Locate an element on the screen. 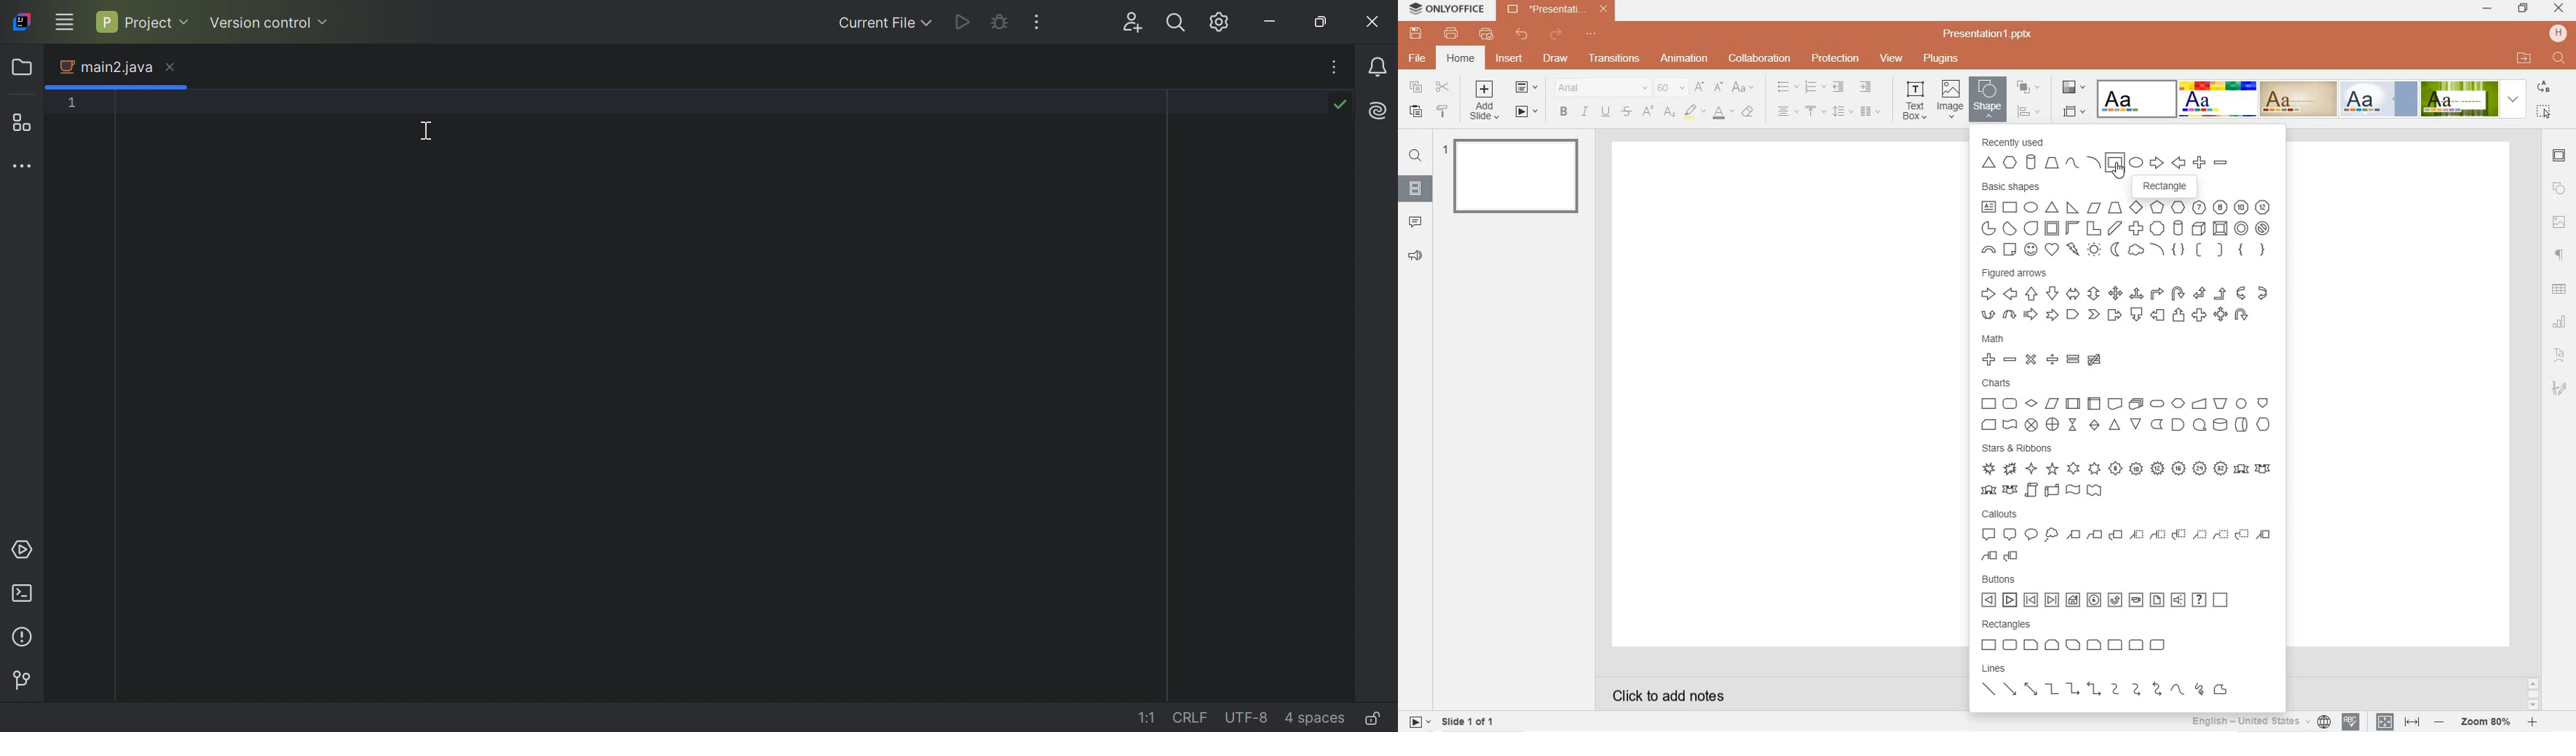 Image resolution: width=2576 pixels, height=756 pixels. Line Callout 2 (No border) is located at coordinates (2222, 536).